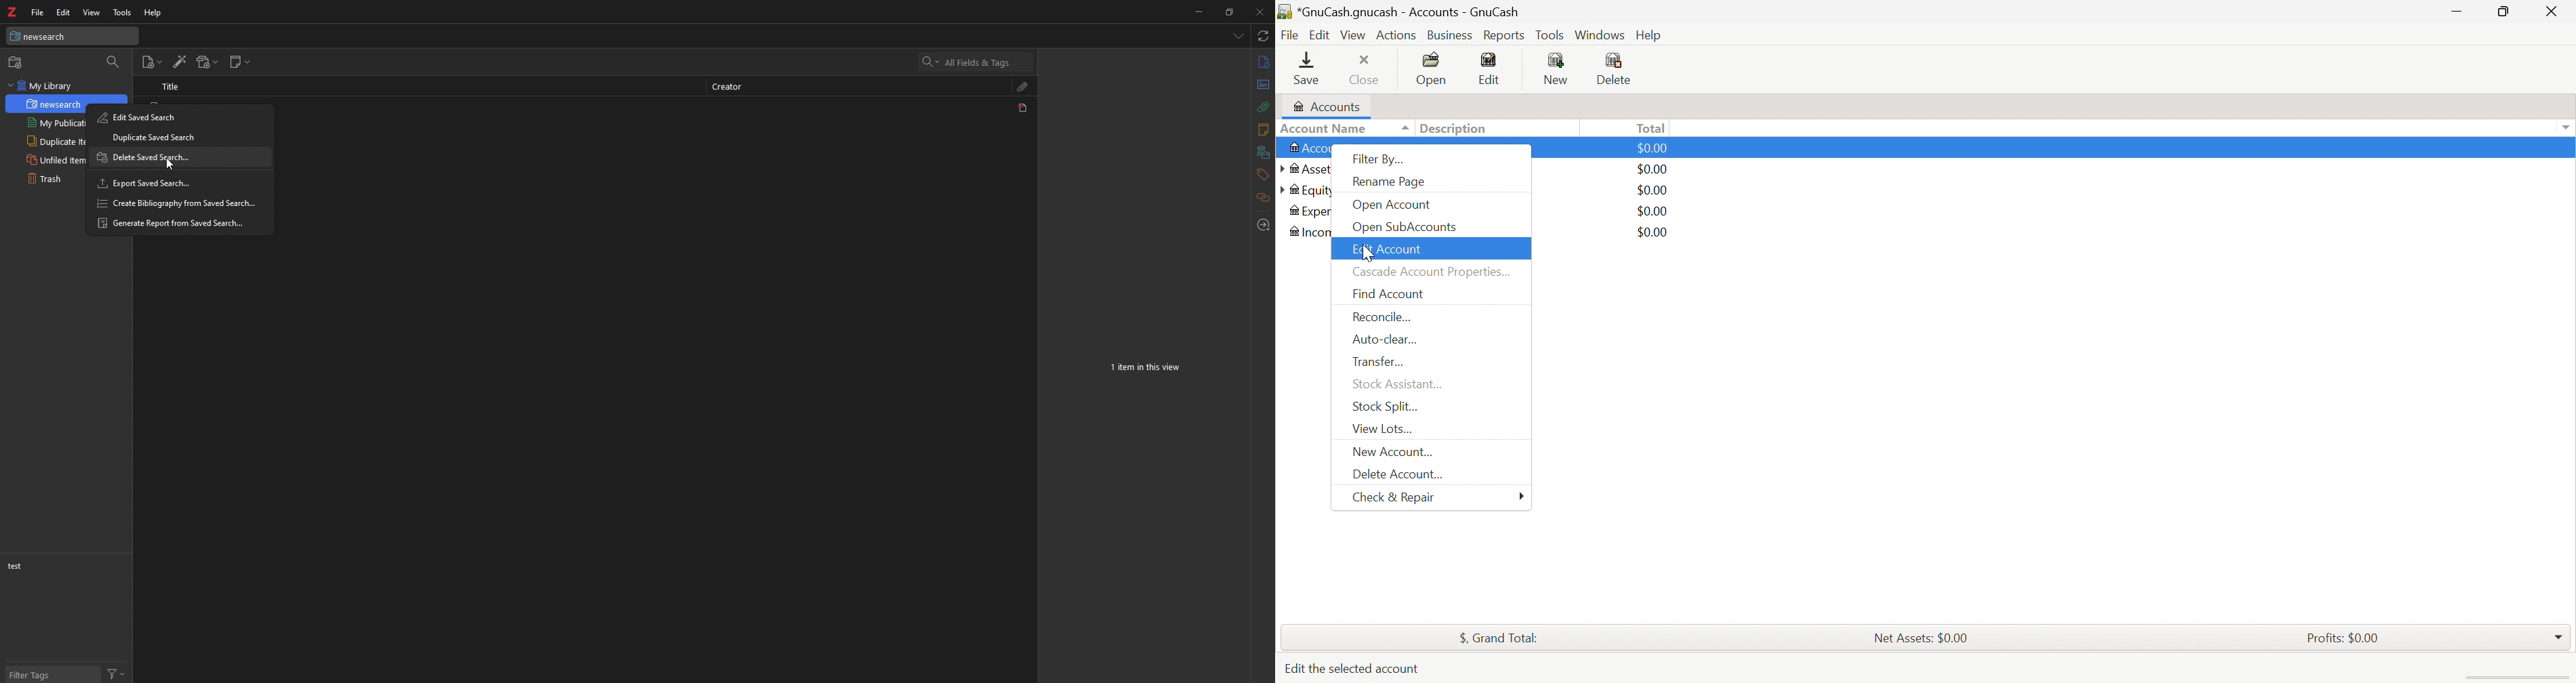 The width and height of the screenshot is (2576, 700). Describe the element at coordinates (729, 88) in the screenshot. I see `creator` at that location.